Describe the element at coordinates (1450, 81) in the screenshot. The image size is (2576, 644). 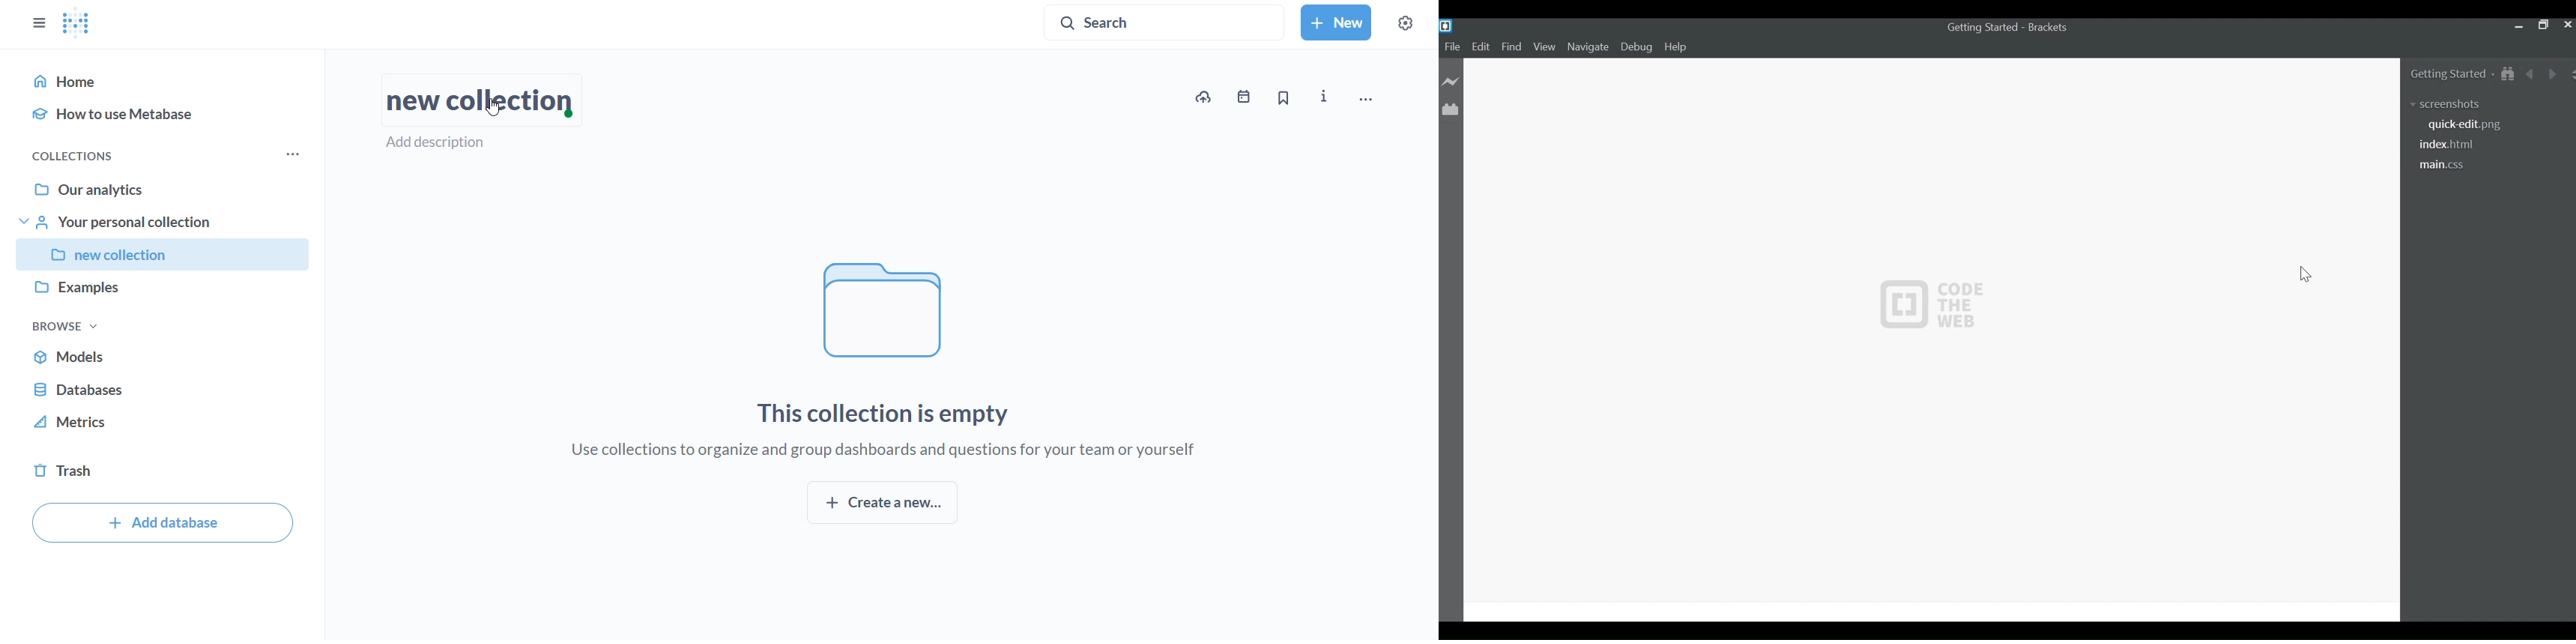
I see `Live Preview` at that location.